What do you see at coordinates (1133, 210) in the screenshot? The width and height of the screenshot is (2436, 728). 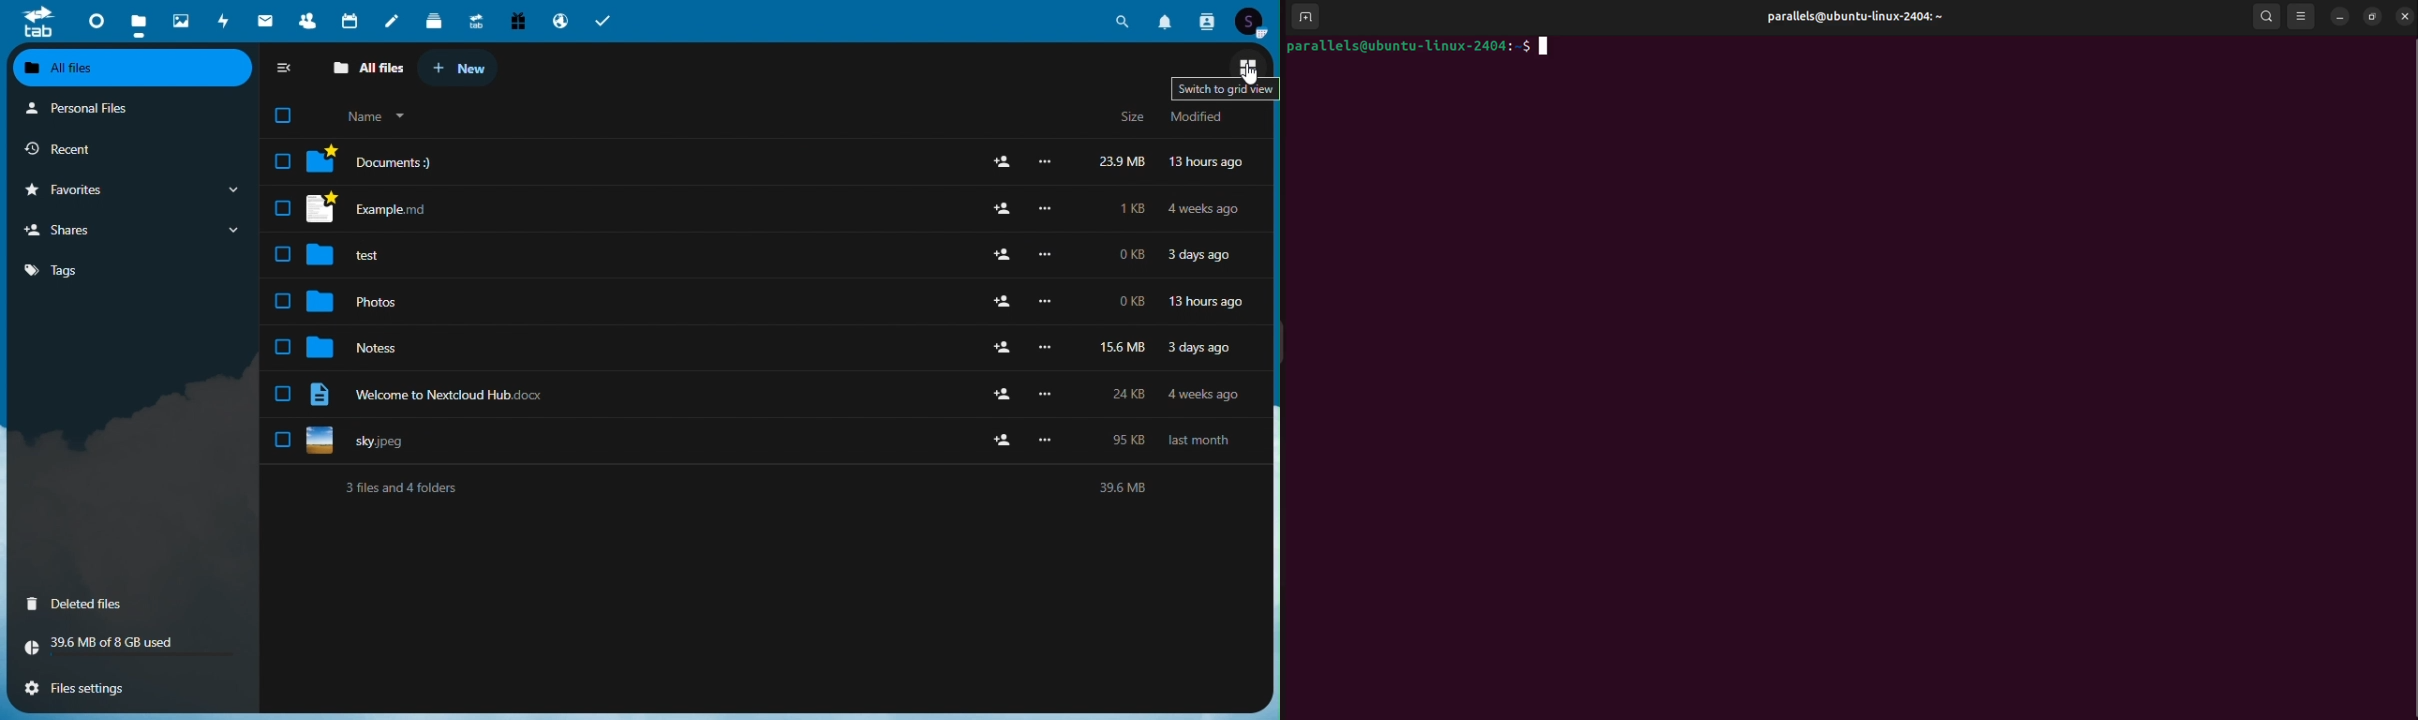 I see `1kb` at bounding box center [1133, 210].